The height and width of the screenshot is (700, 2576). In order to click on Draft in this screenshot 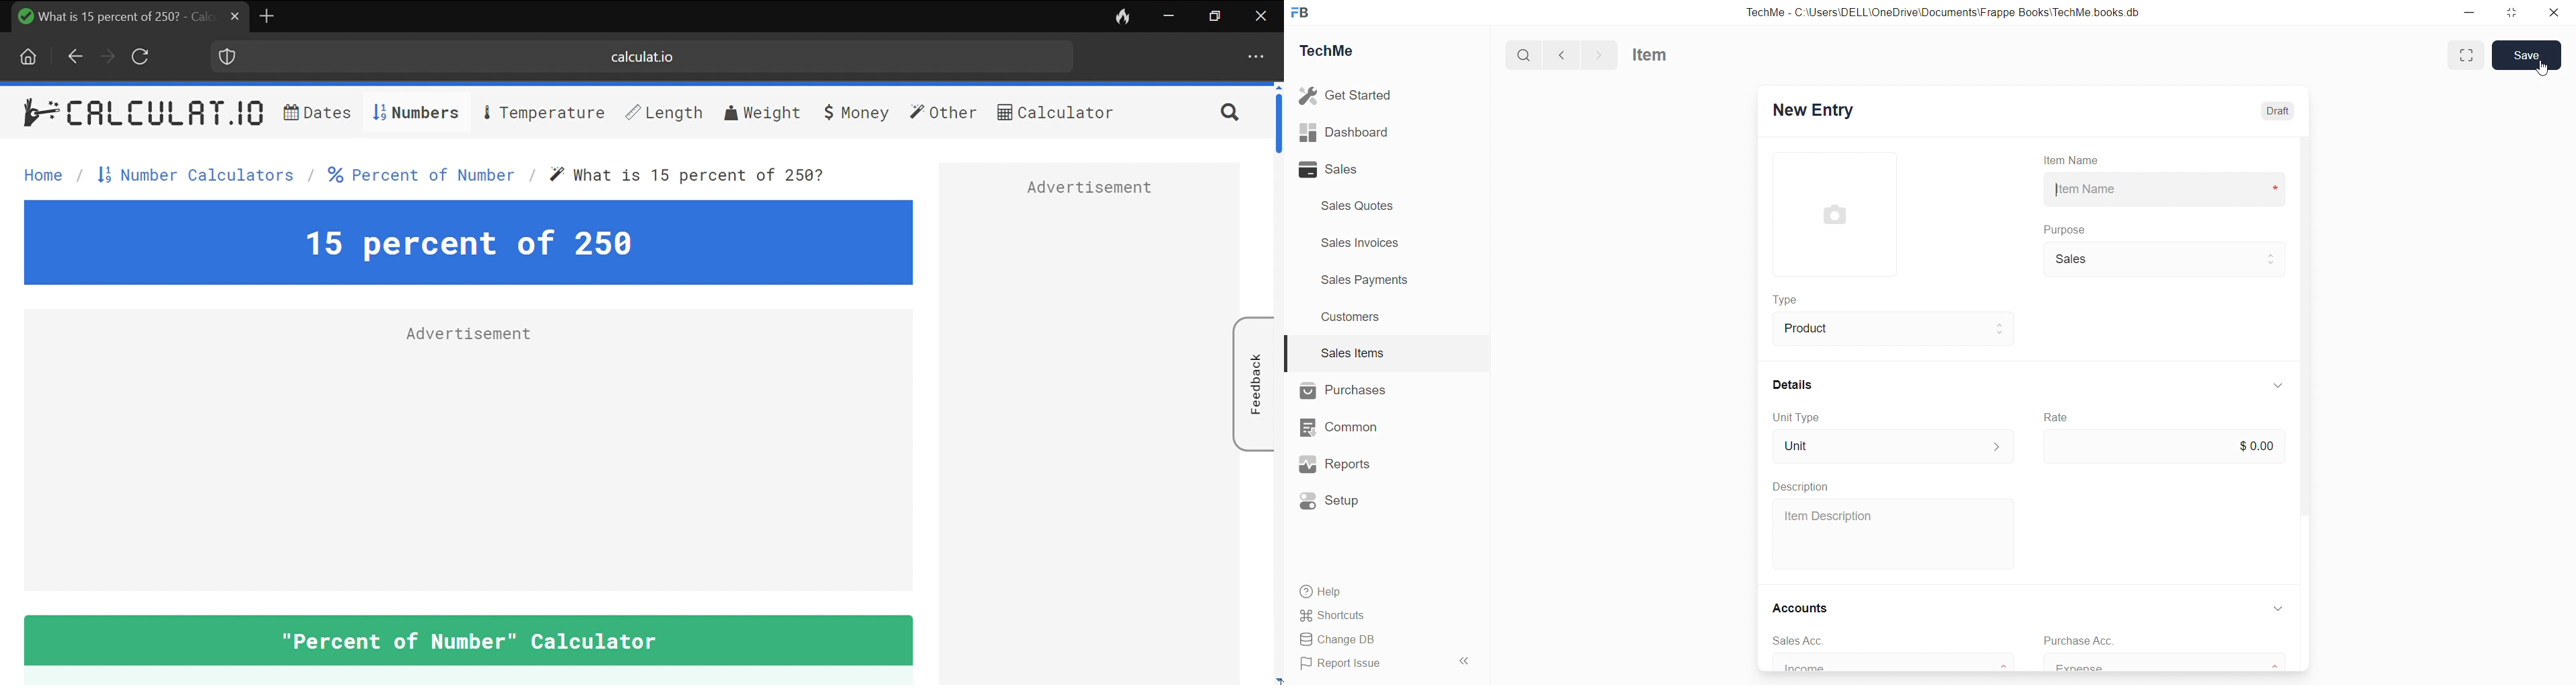, I will do `click(2279, 110)`.